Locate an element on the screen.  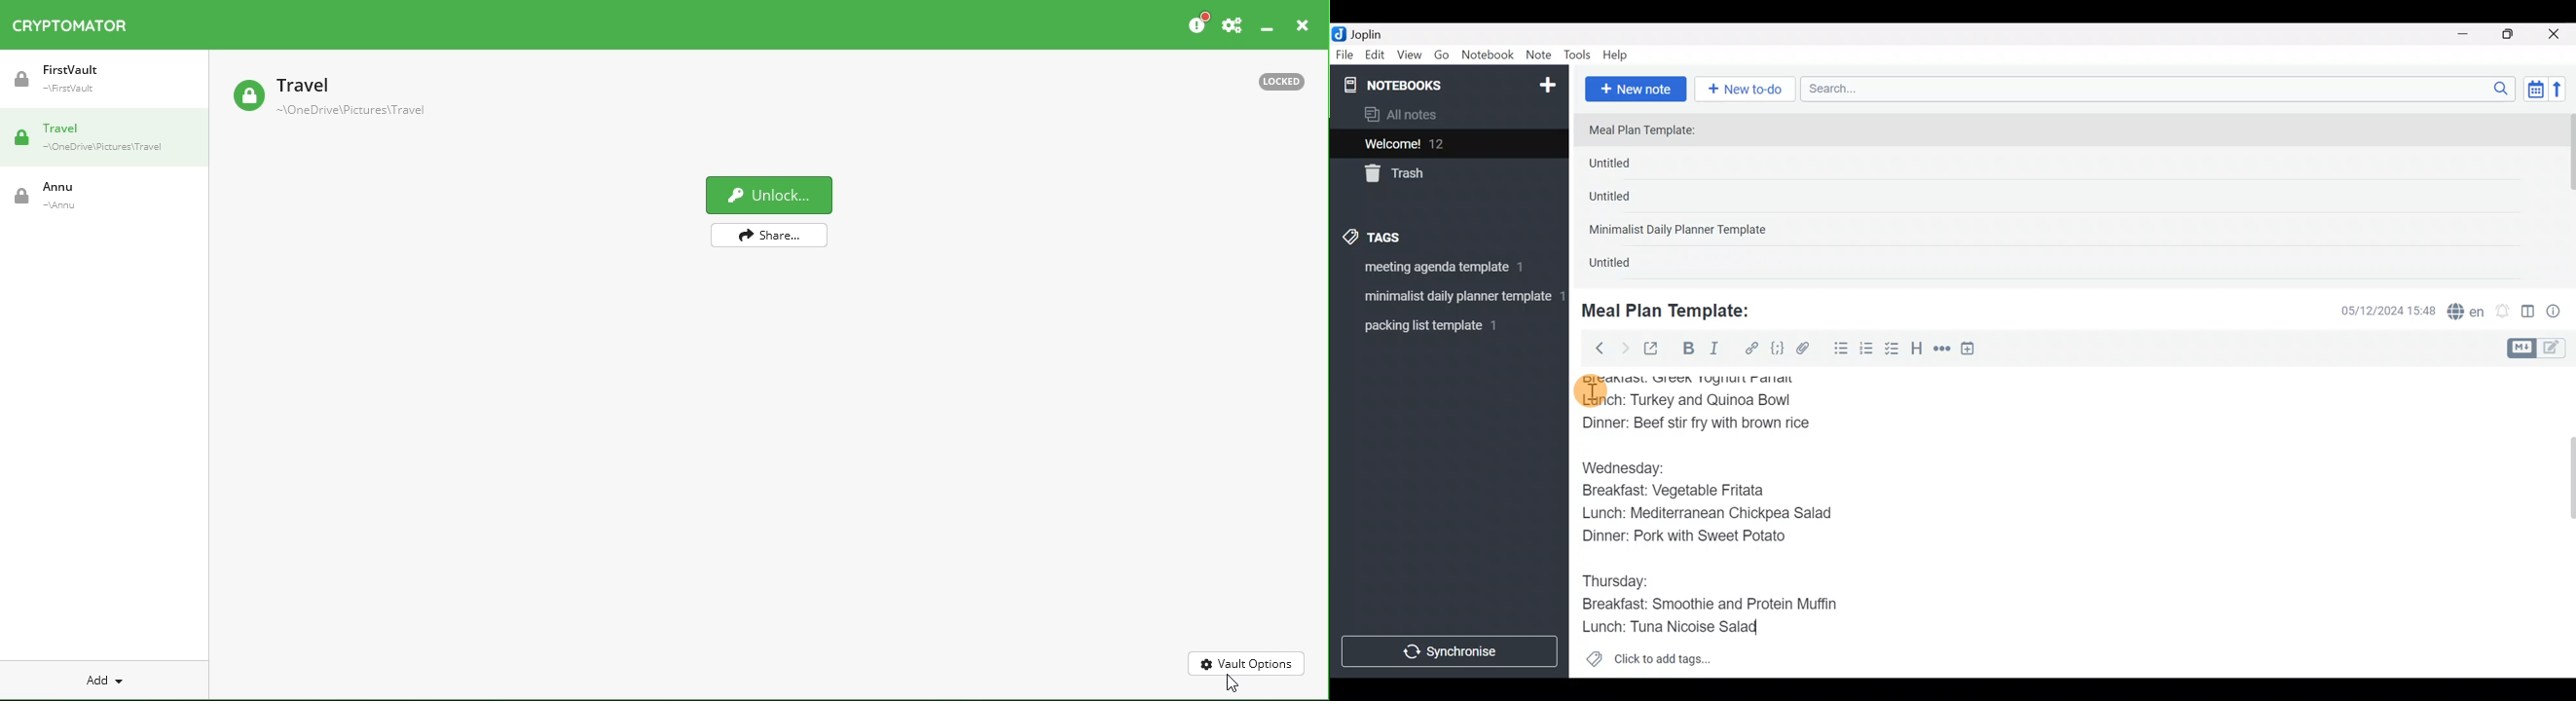
Note properties is located at coordinates (2559, 312).